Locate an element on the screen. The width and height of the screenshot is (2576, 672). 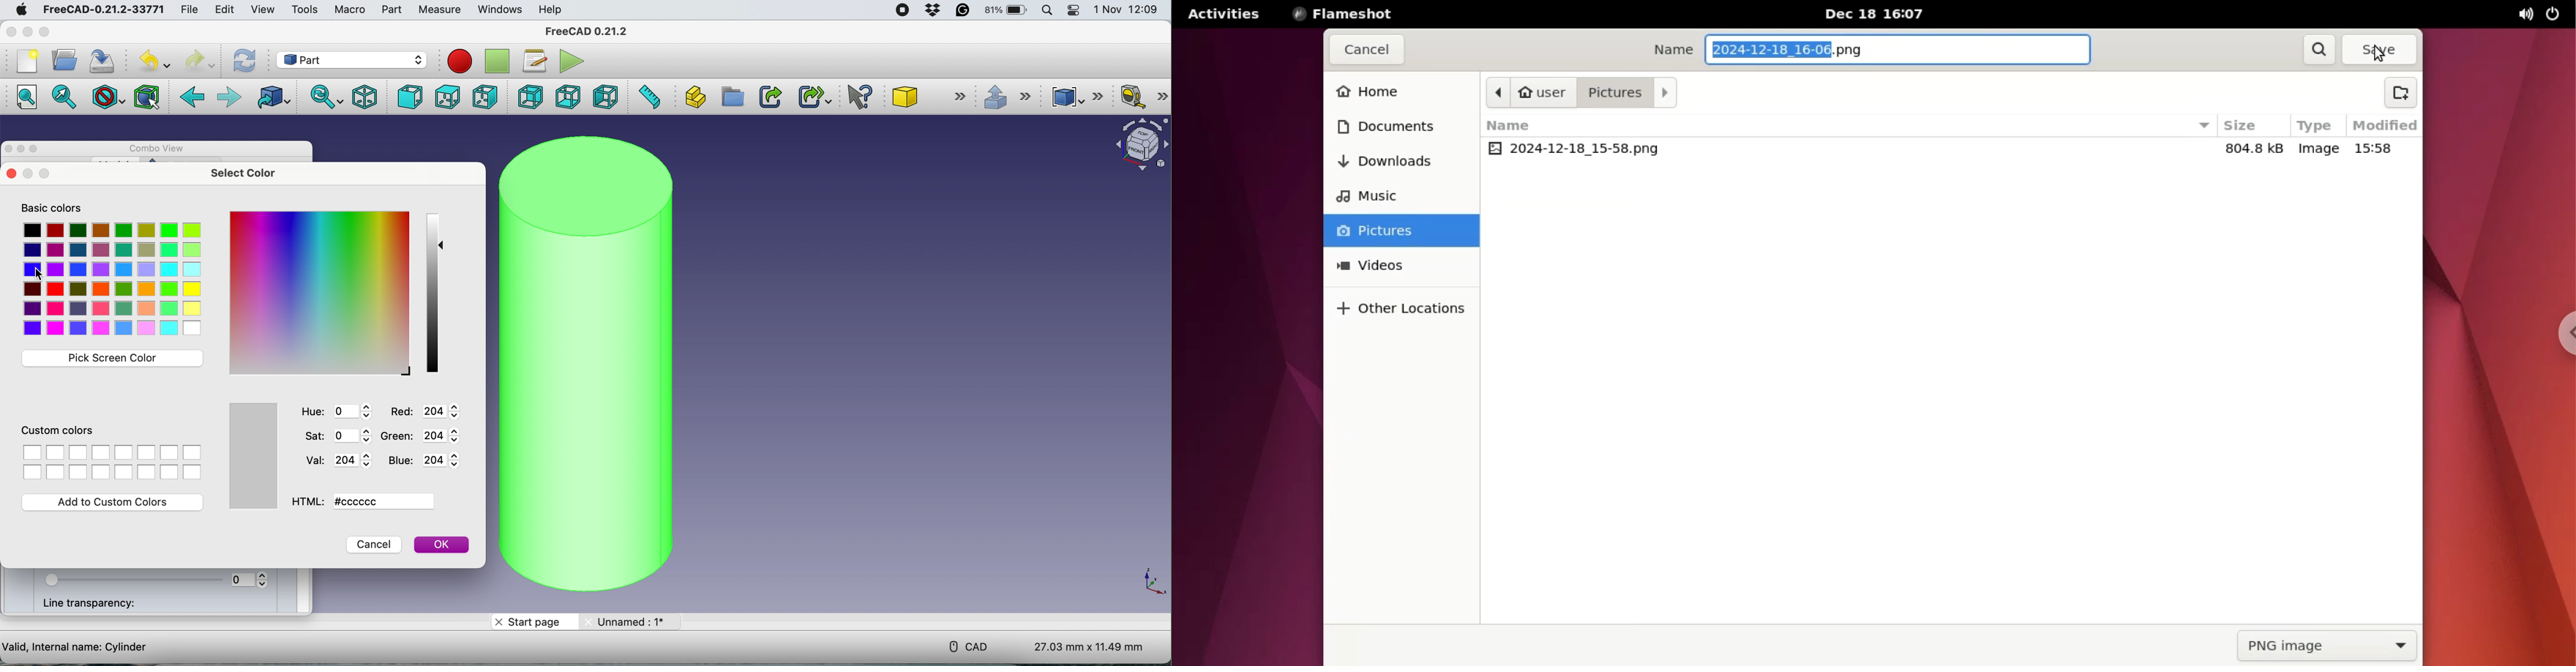
create part is located at coordinates (694, 96).